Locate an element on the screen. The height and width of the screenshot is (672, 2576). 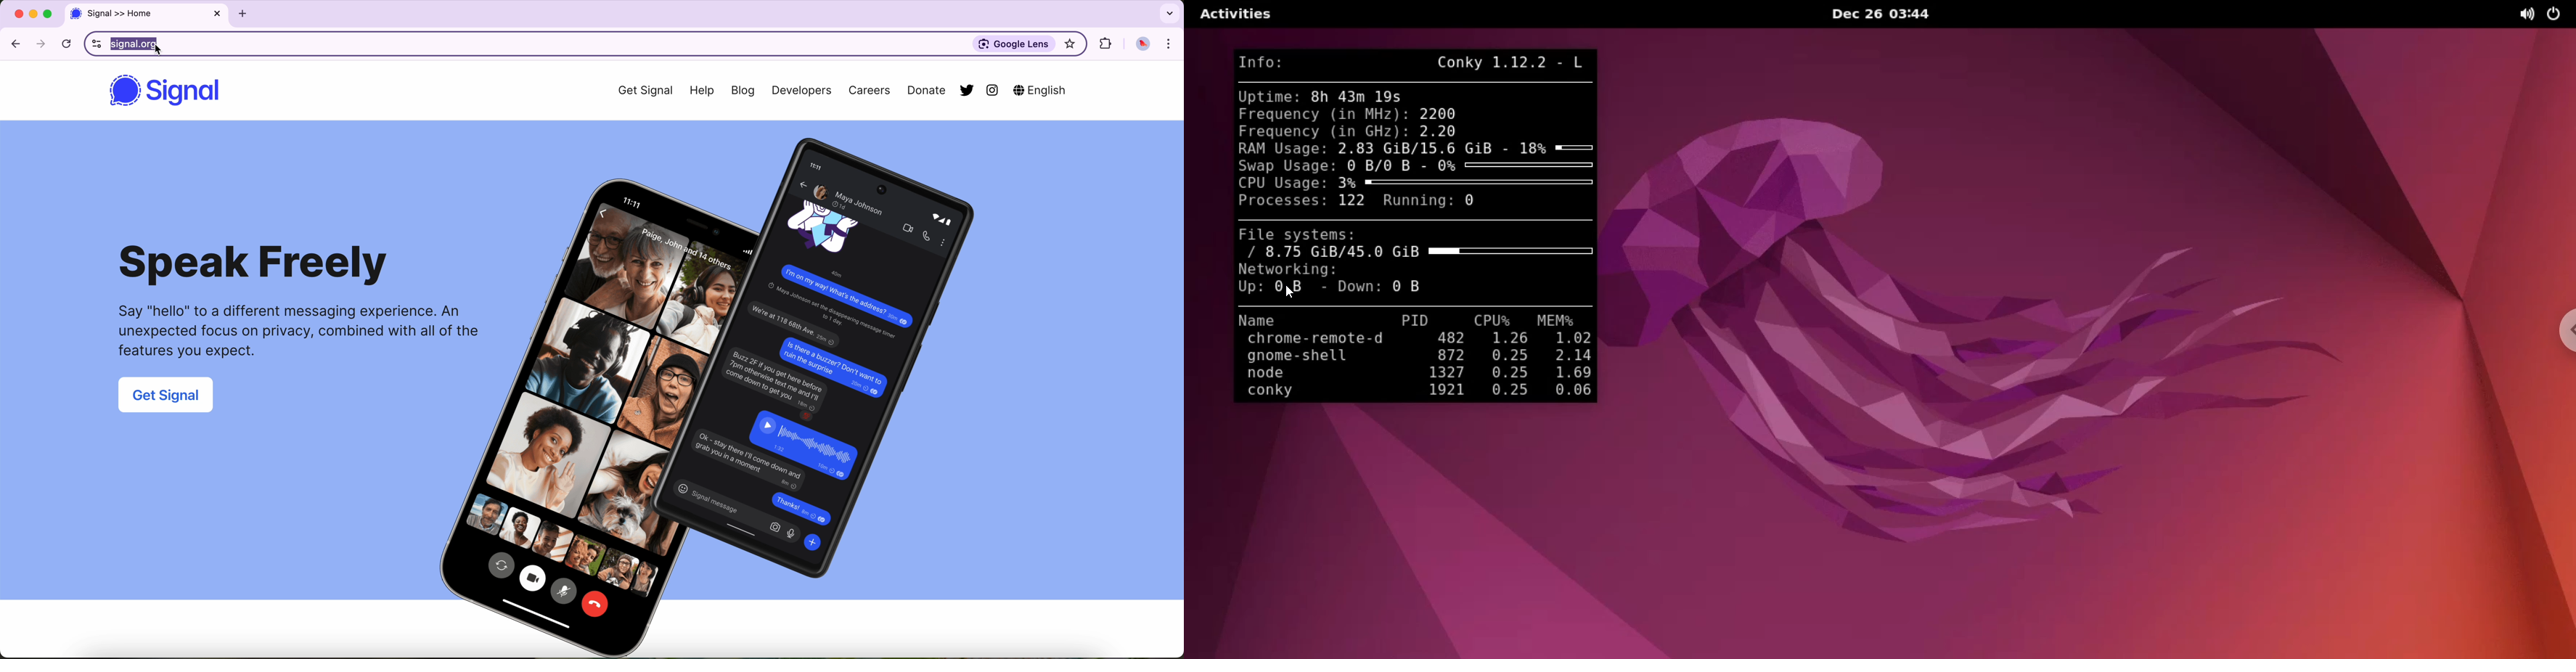
Speak Freely is located at coordinates (257, 264).